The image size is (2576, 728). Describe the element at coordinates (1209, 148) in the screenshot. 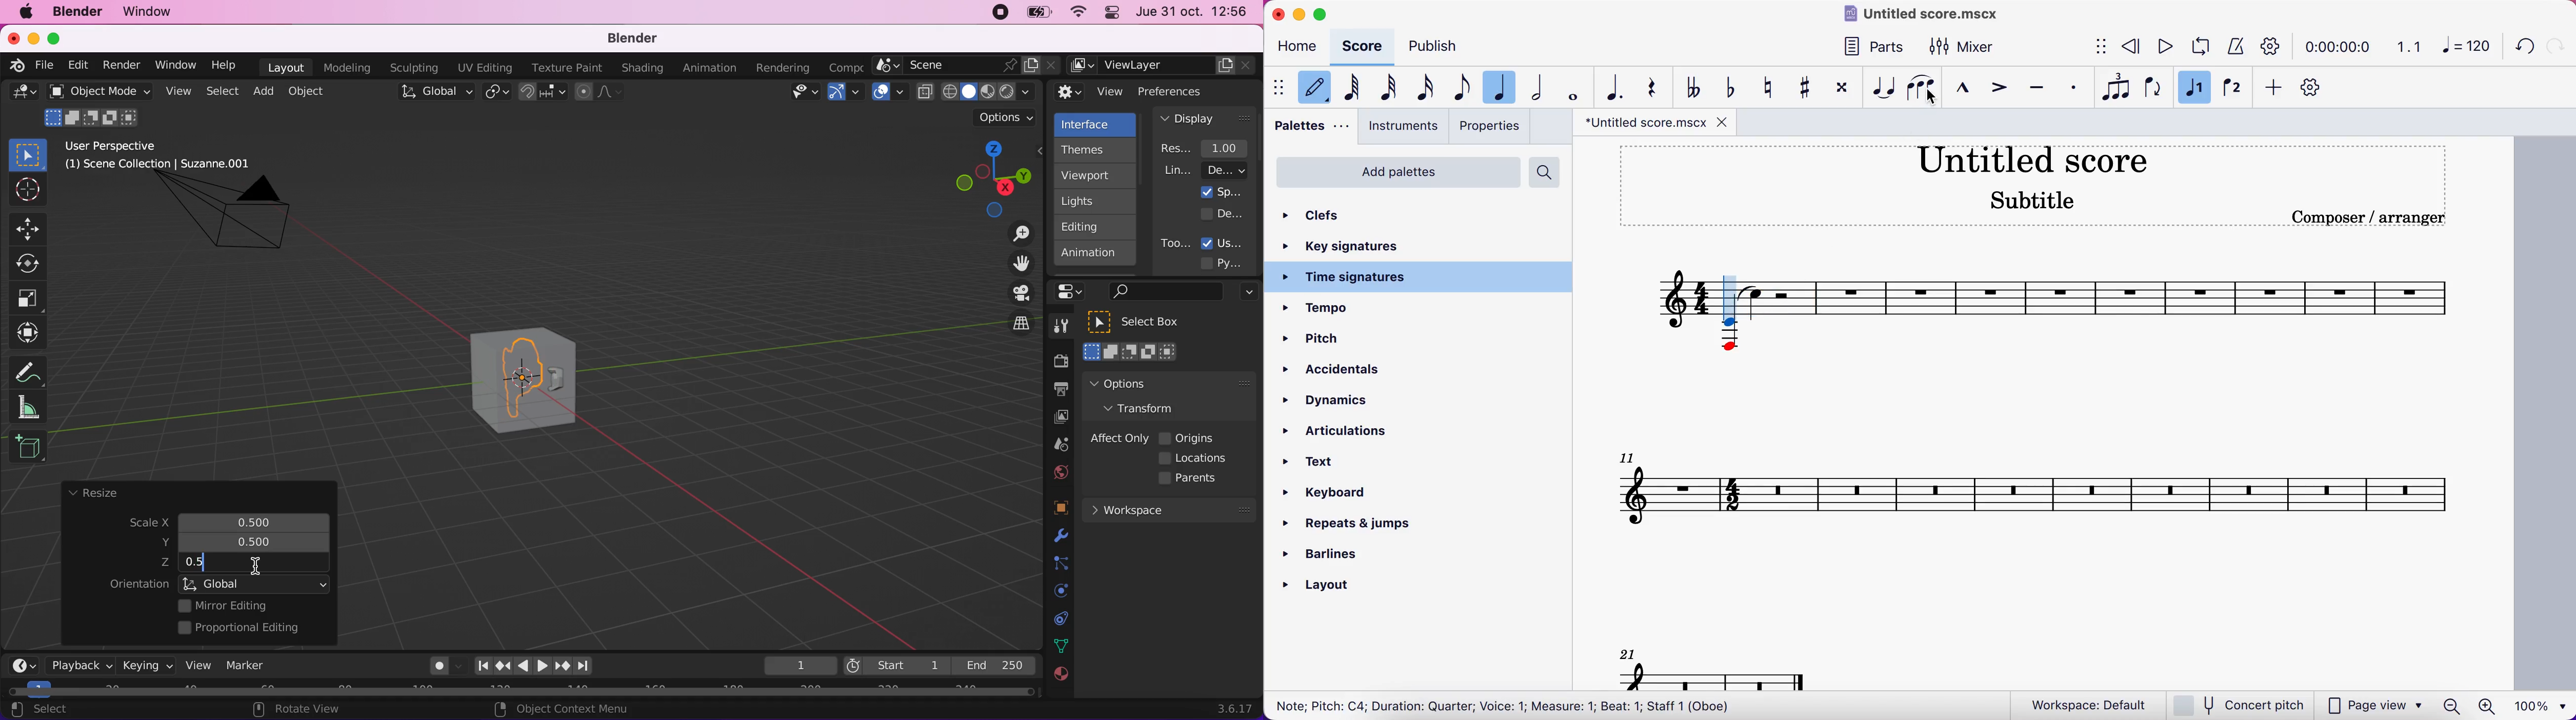

I see `resolution scale` at that location.